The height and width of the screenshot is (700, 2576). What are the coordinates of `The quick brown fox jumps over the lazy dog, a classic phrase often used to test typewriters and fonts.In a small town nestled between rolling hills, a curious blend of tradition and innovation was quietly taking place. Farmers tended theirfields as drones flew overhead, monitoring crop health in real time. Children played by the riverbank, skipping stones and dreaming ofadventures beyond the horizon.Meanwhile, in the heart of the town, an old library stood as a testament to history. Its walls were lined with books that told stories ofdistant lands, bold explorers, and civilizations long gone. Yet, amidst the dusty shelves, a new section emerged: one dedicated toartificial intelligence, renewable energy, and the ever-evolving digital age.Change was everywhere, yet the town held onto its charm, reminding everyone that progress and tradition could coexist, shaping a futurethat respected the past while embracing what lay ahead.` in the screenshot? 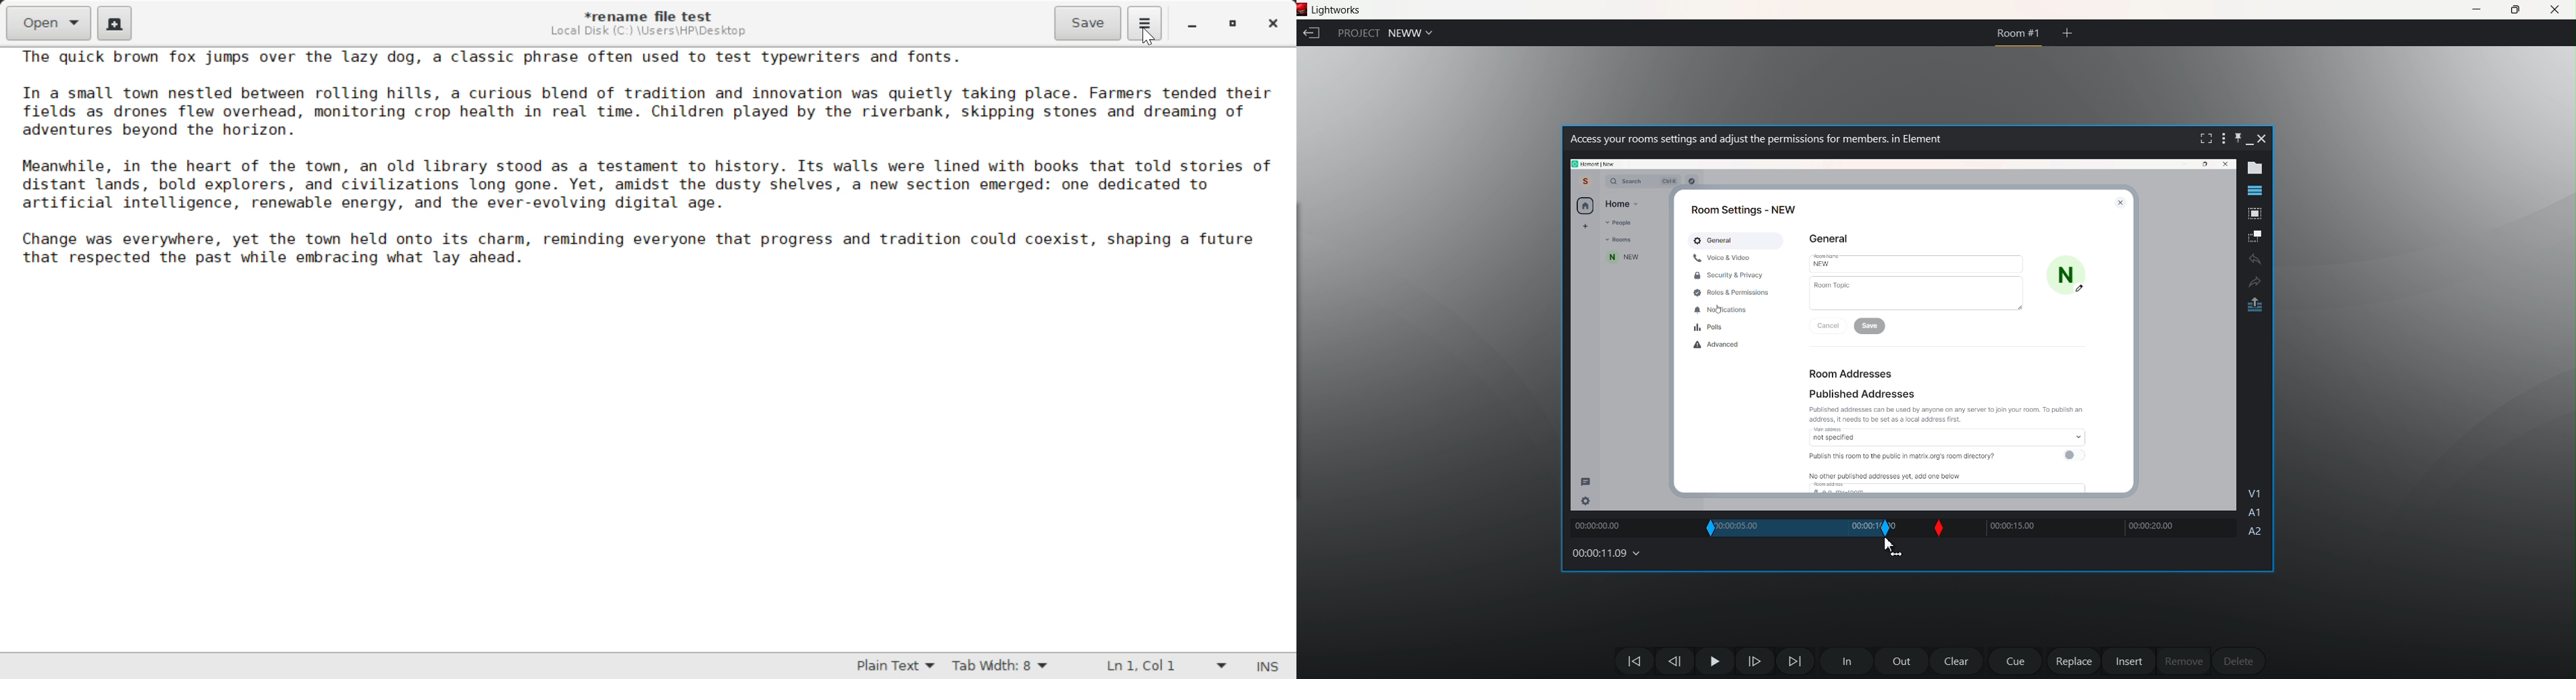 It's located at (650, 171).